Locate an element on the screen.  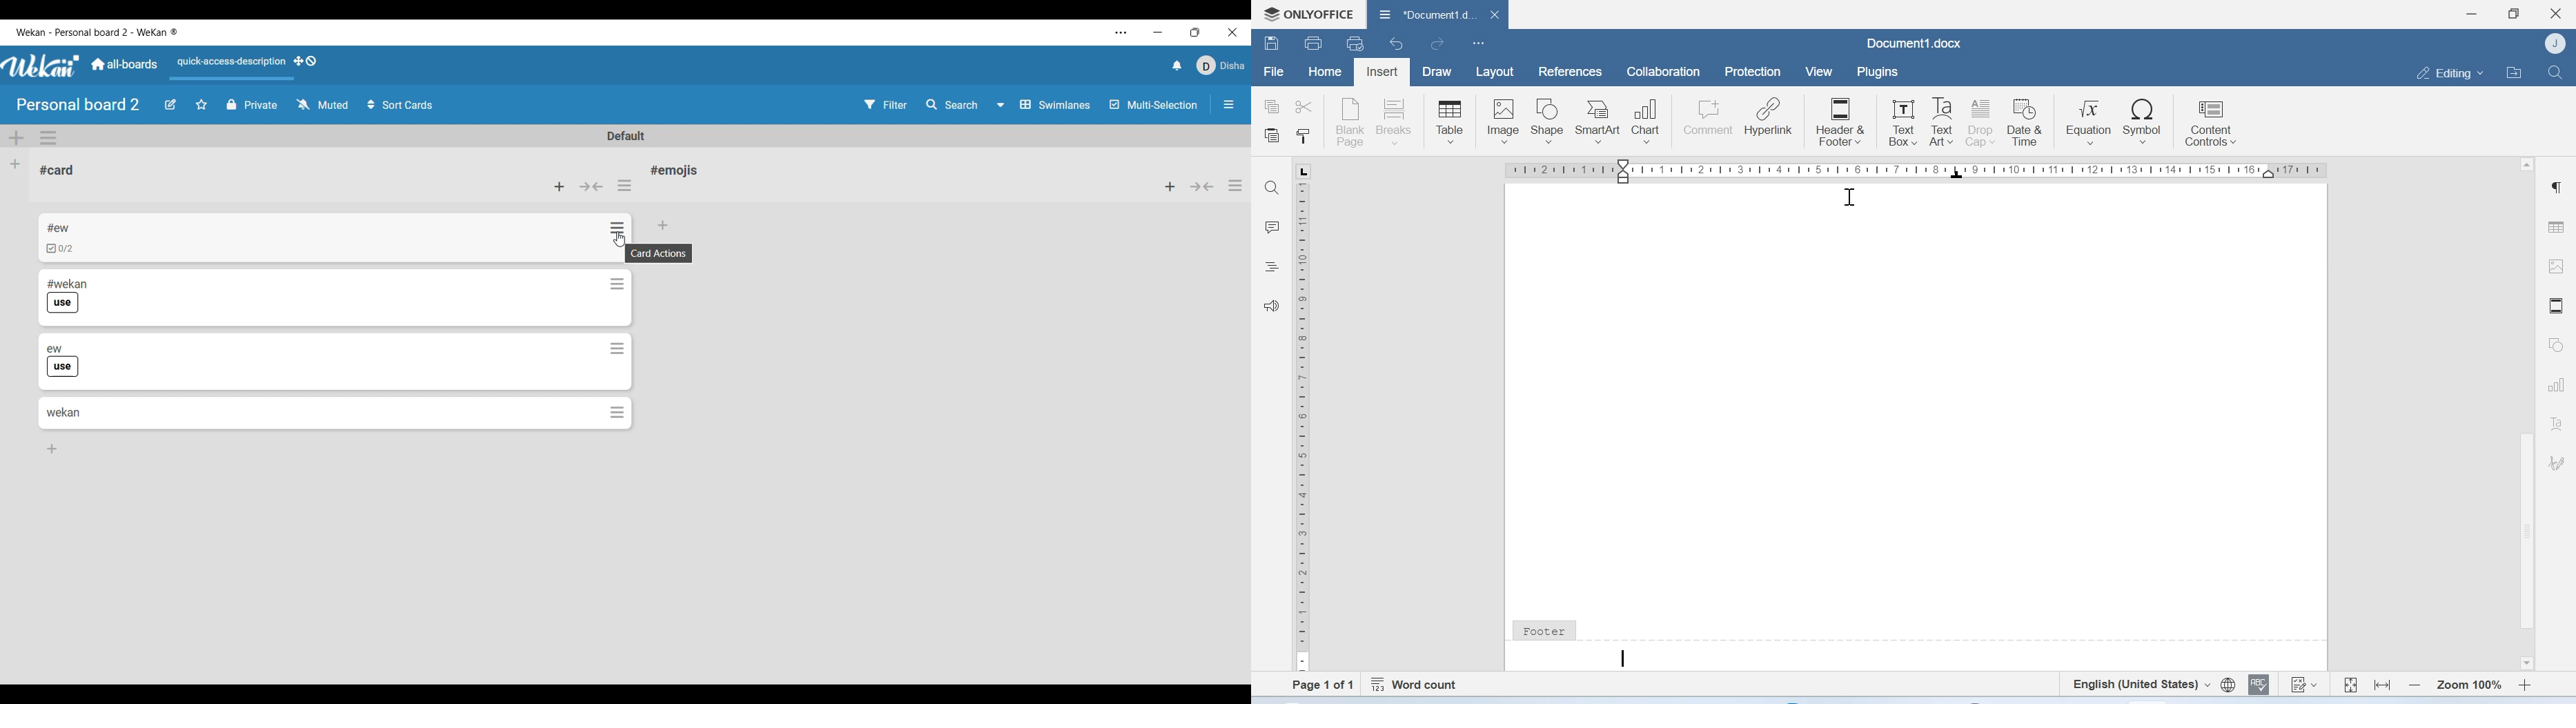
L is located at coordinates (1302, 171).